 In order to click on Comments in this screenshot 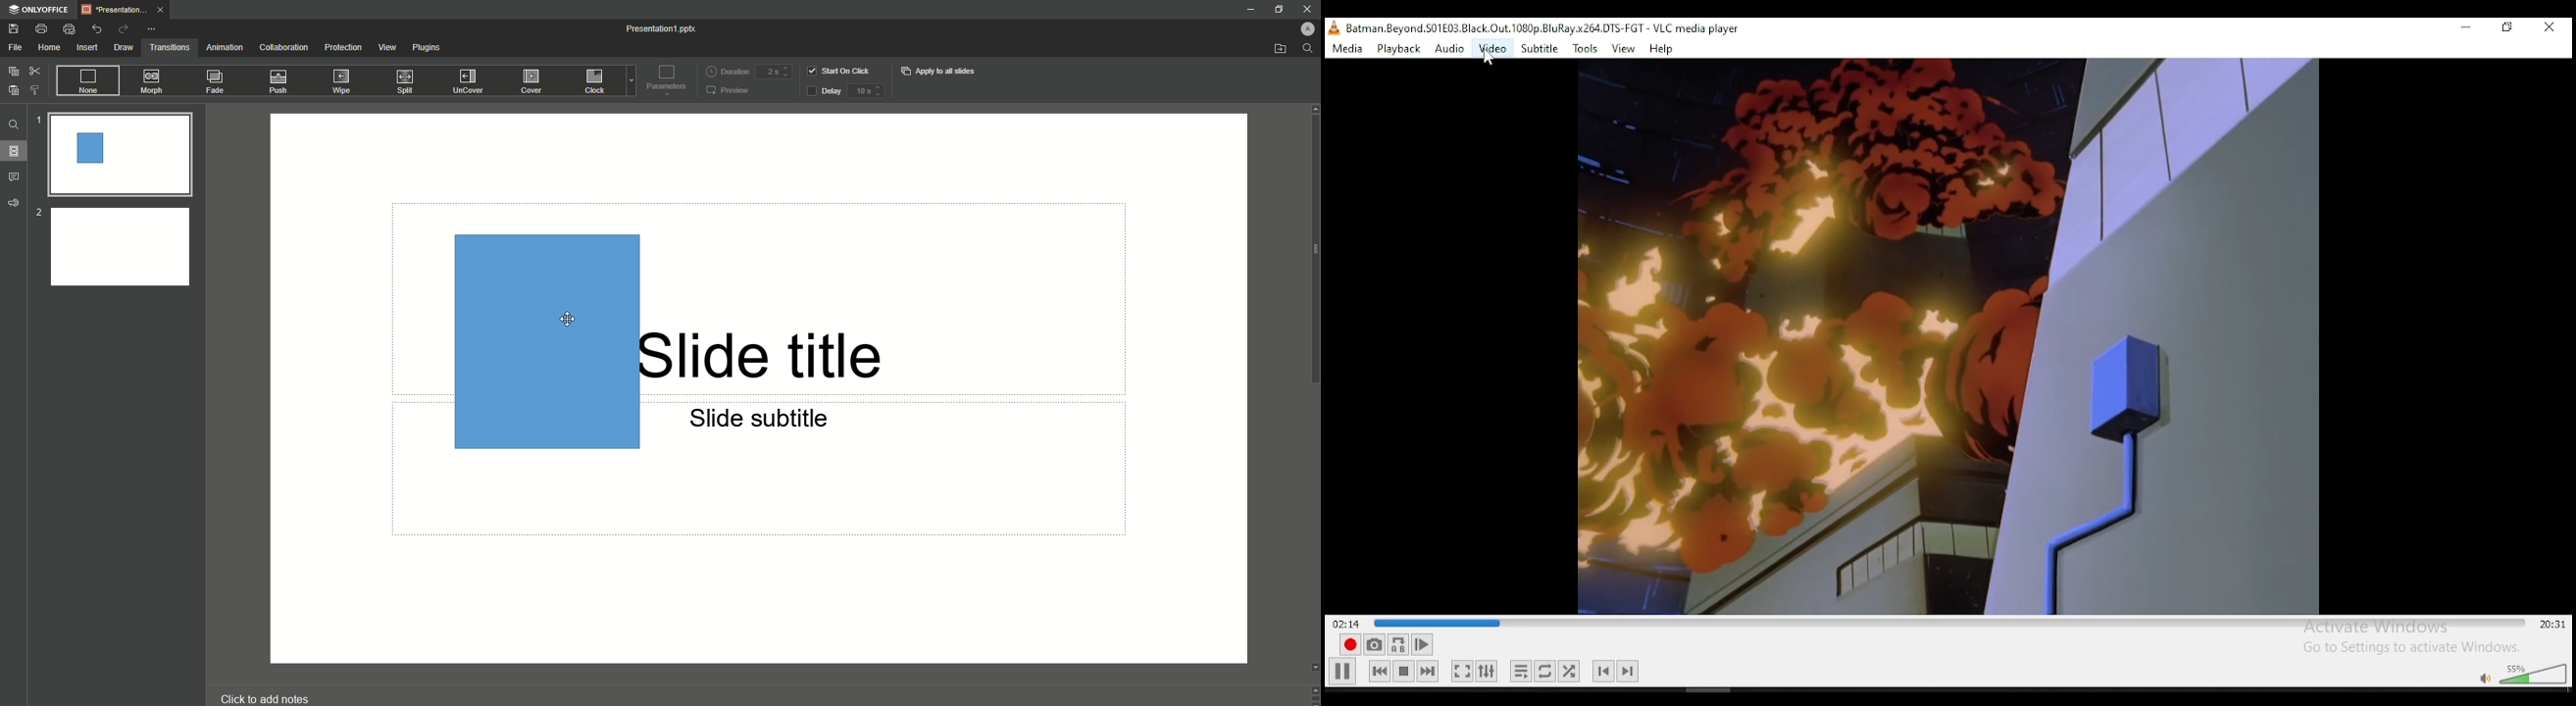, I will do `click(17, 178)`.